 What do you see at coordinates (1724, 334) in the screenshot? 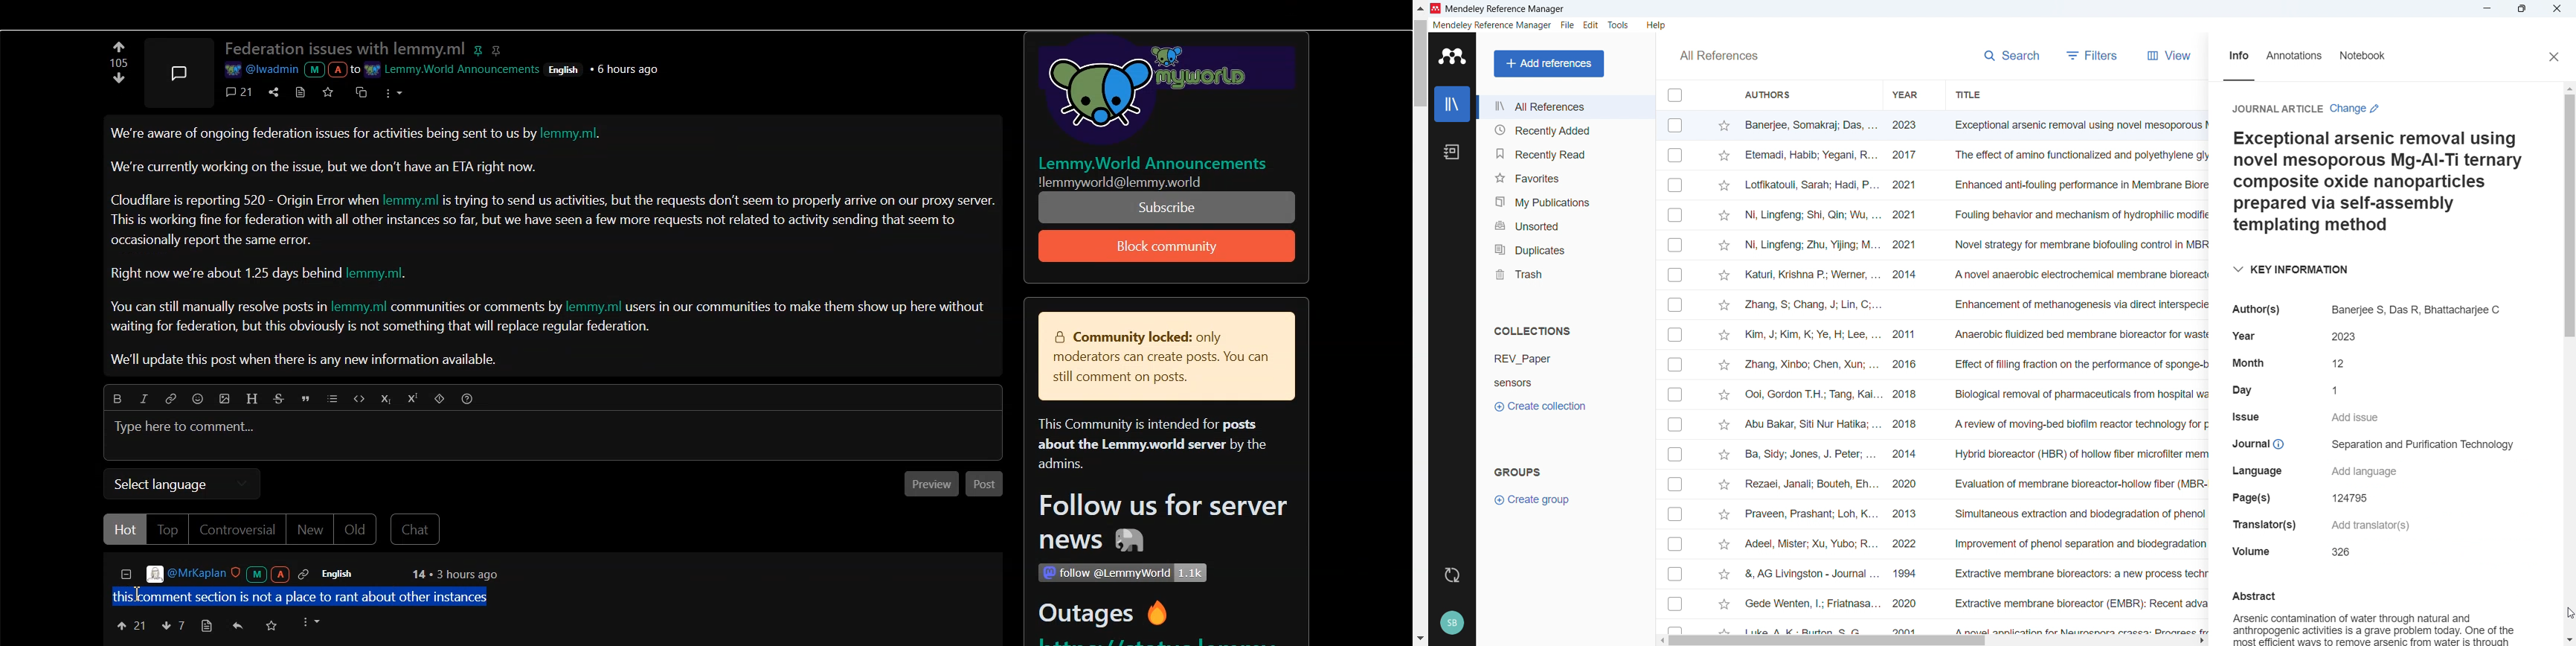
I see `click to starmark individual entries` at bounding box center [1724, 334].